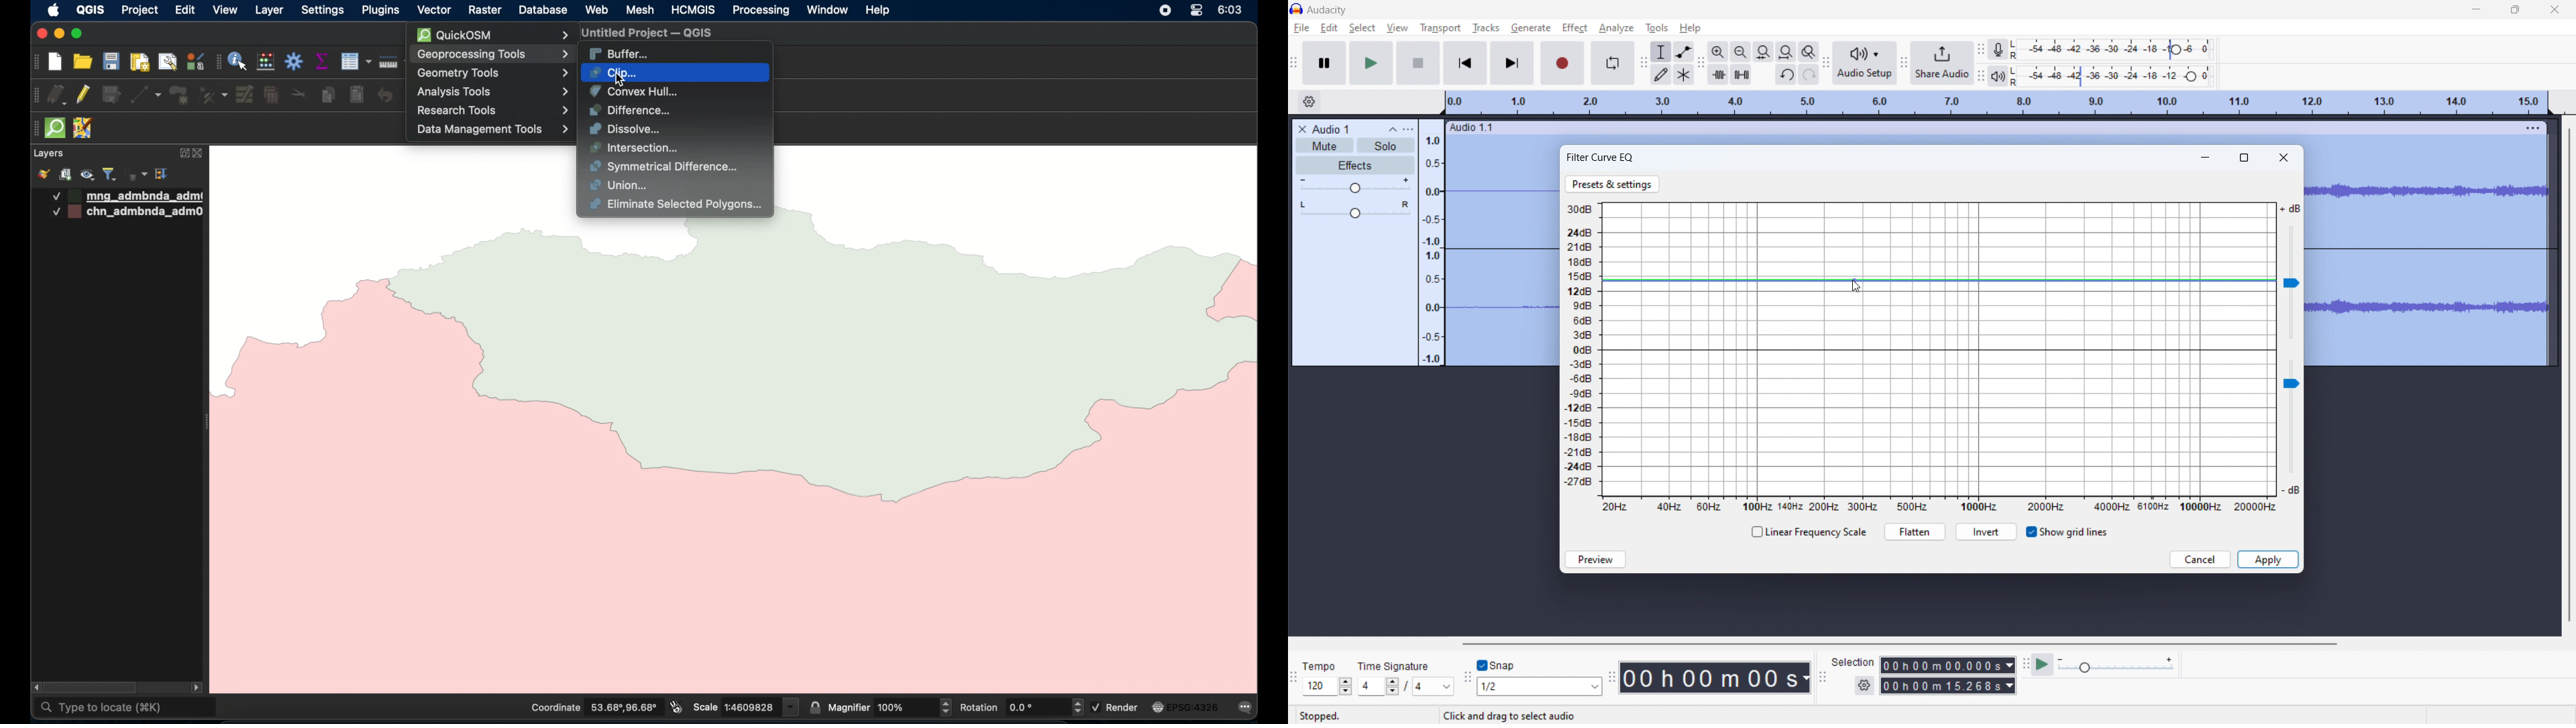 This screenshot has width=2576, height=728. What do you see at coordinates (2002, 49) in the screenshot?
I see `recording meter` at bounding box center [2002, 49].